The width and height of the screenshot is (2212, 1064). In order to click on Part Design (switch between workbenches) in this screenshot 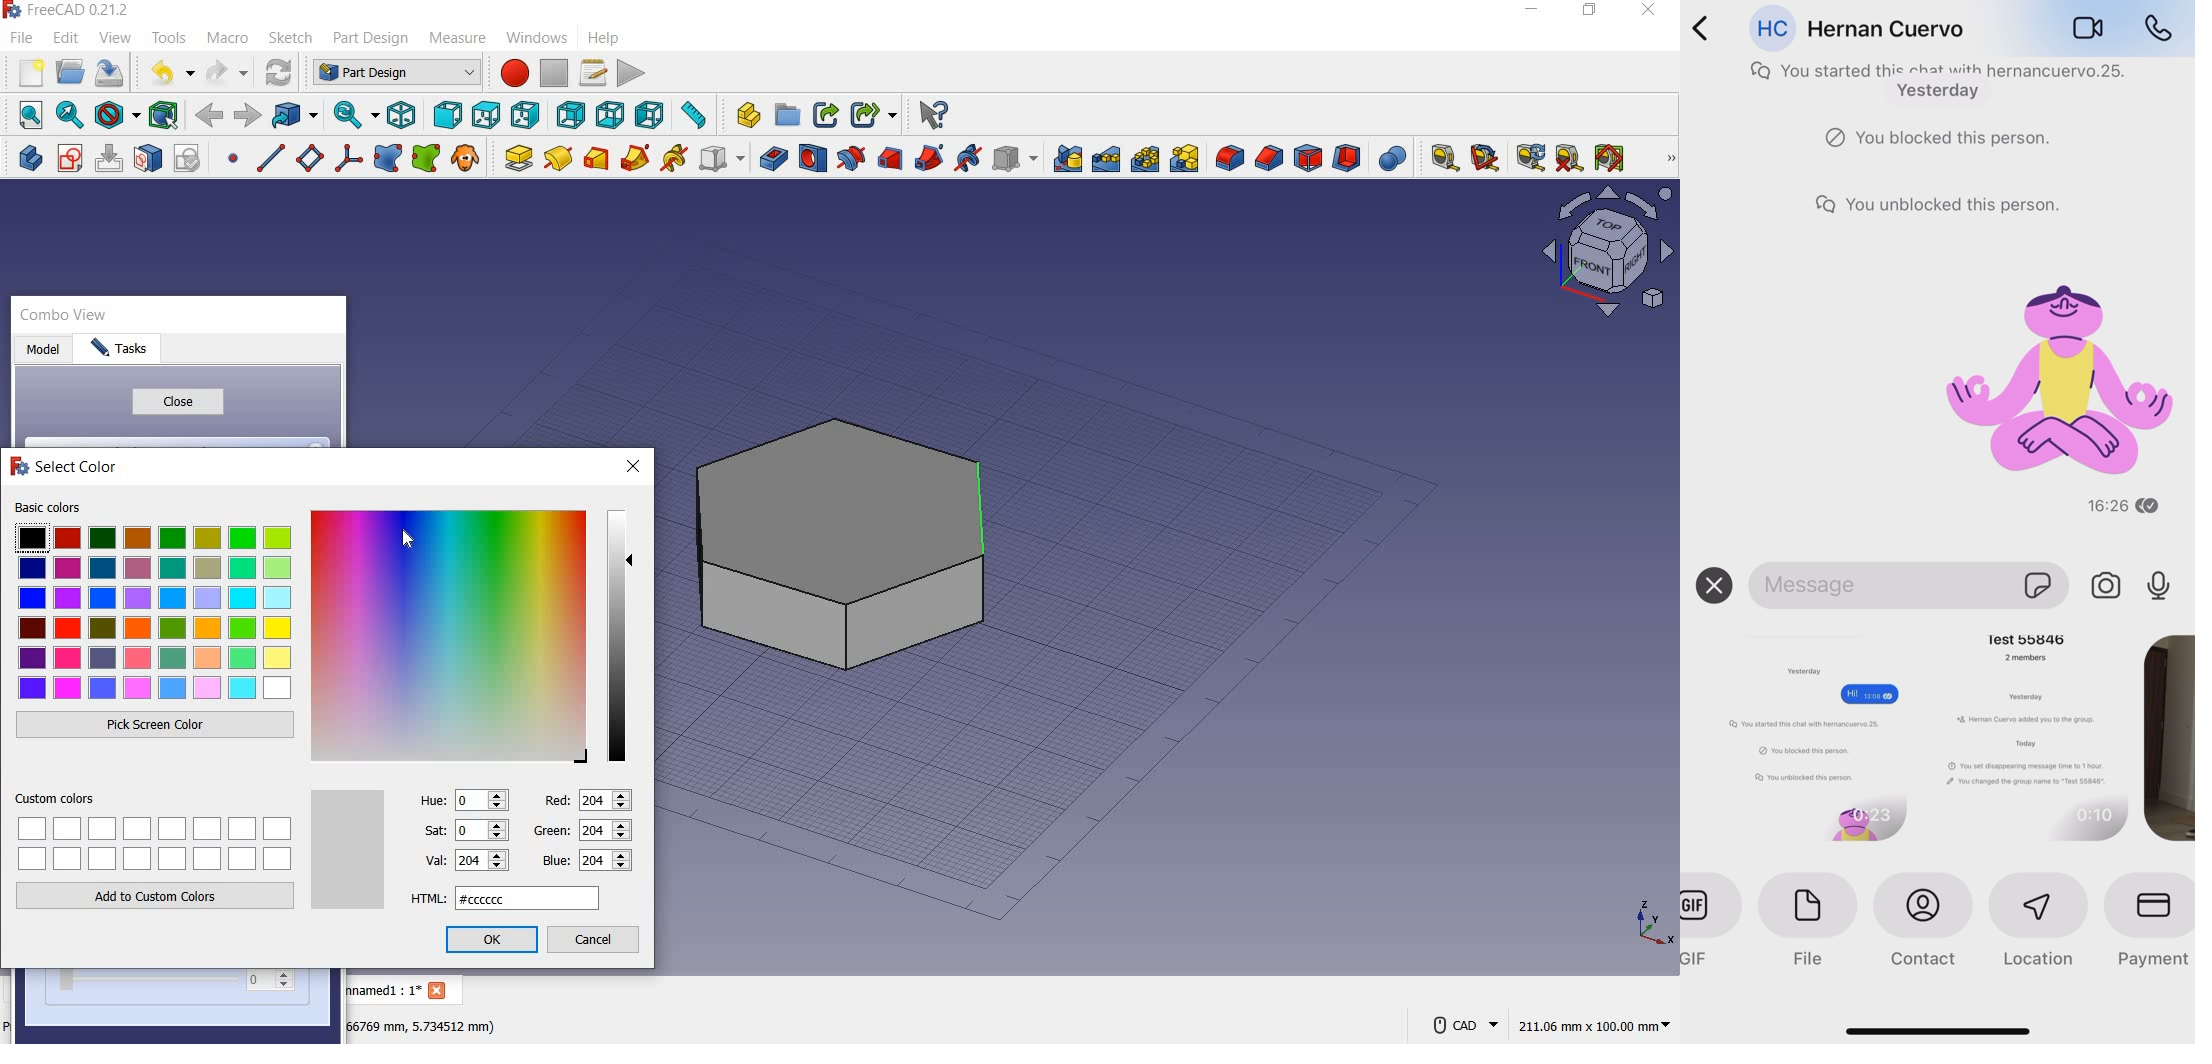, I will do `click(395, 73)`.